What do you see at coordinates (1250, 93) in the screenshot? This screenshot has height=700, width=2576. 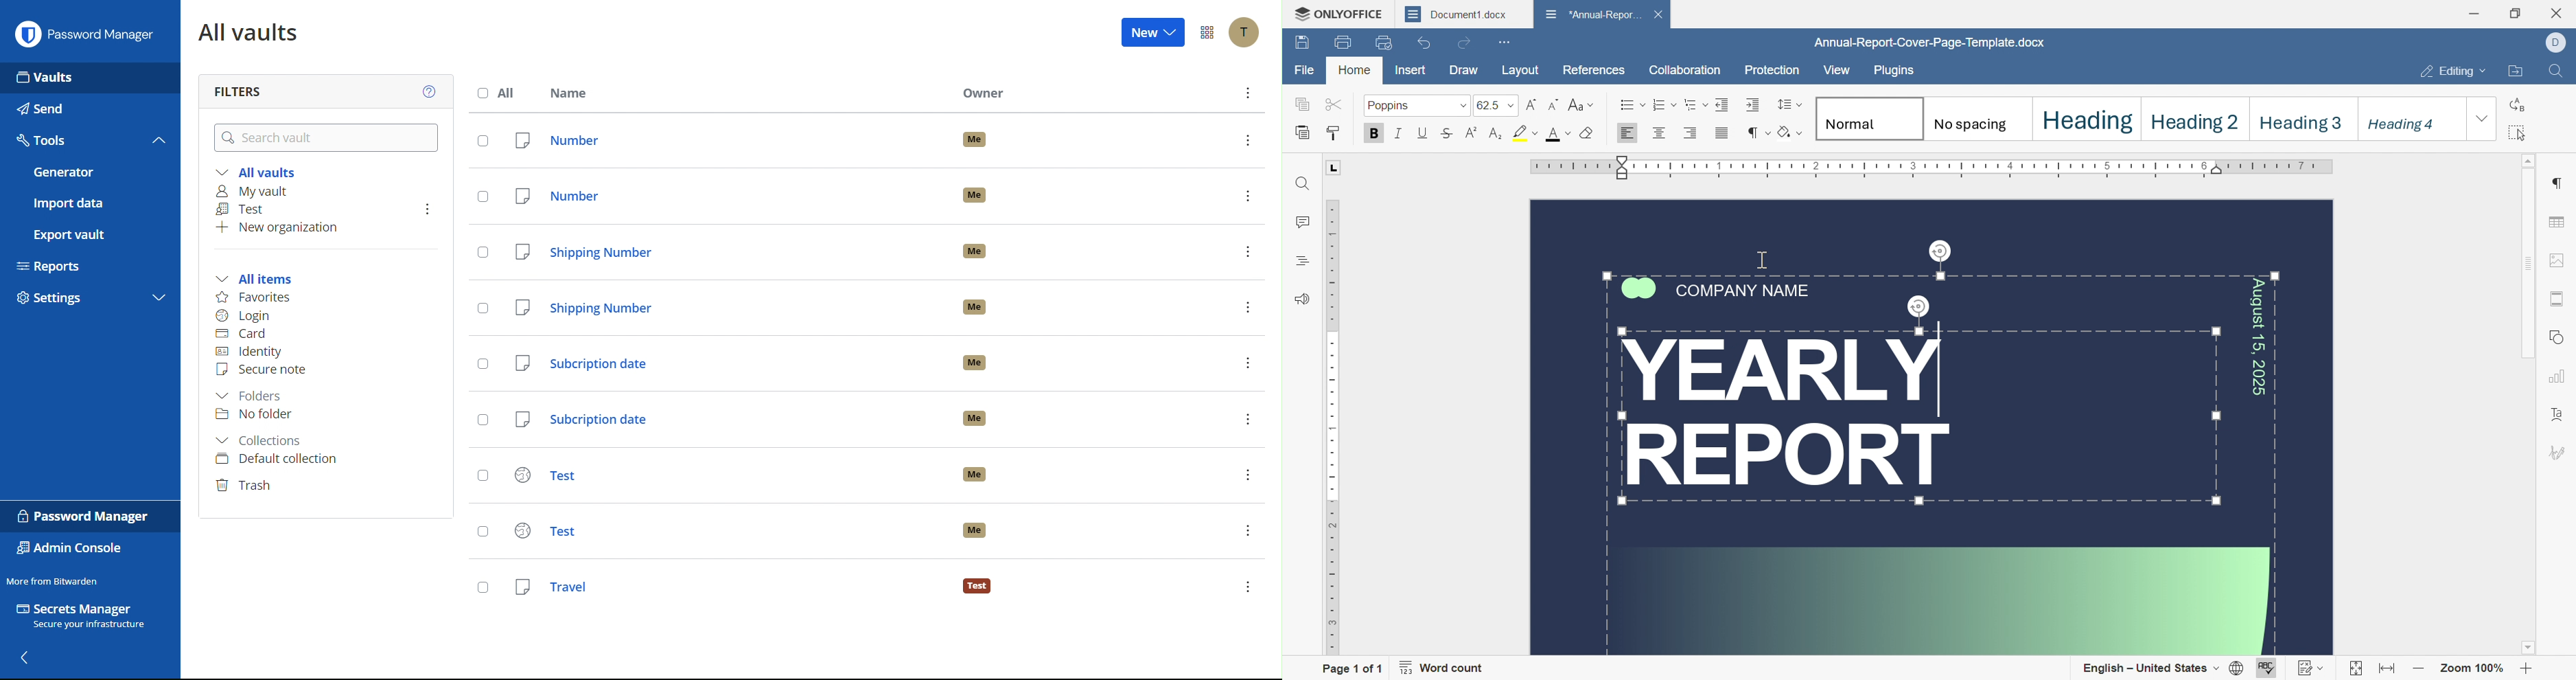 I see `options` at bounding box center [1250, 93].